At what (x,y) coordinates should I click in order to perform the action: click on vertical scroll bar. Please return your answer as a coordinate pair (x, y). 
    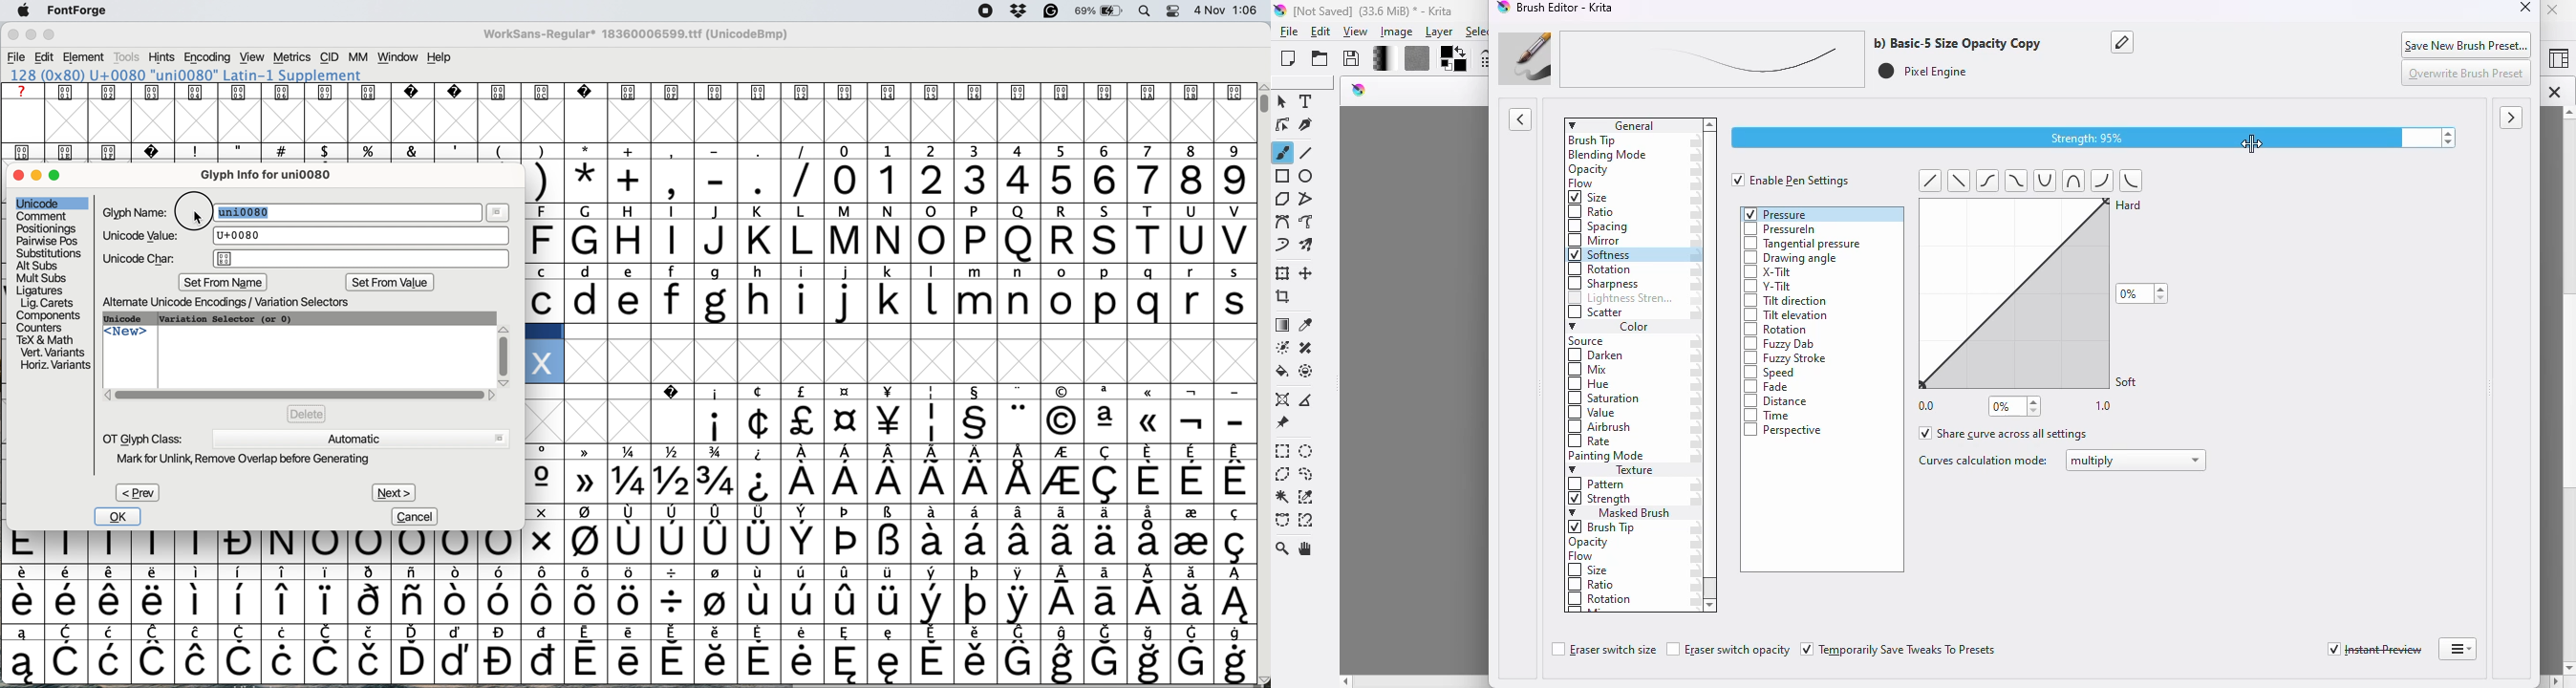
    Looking at the image, I should click on (1711, 589).